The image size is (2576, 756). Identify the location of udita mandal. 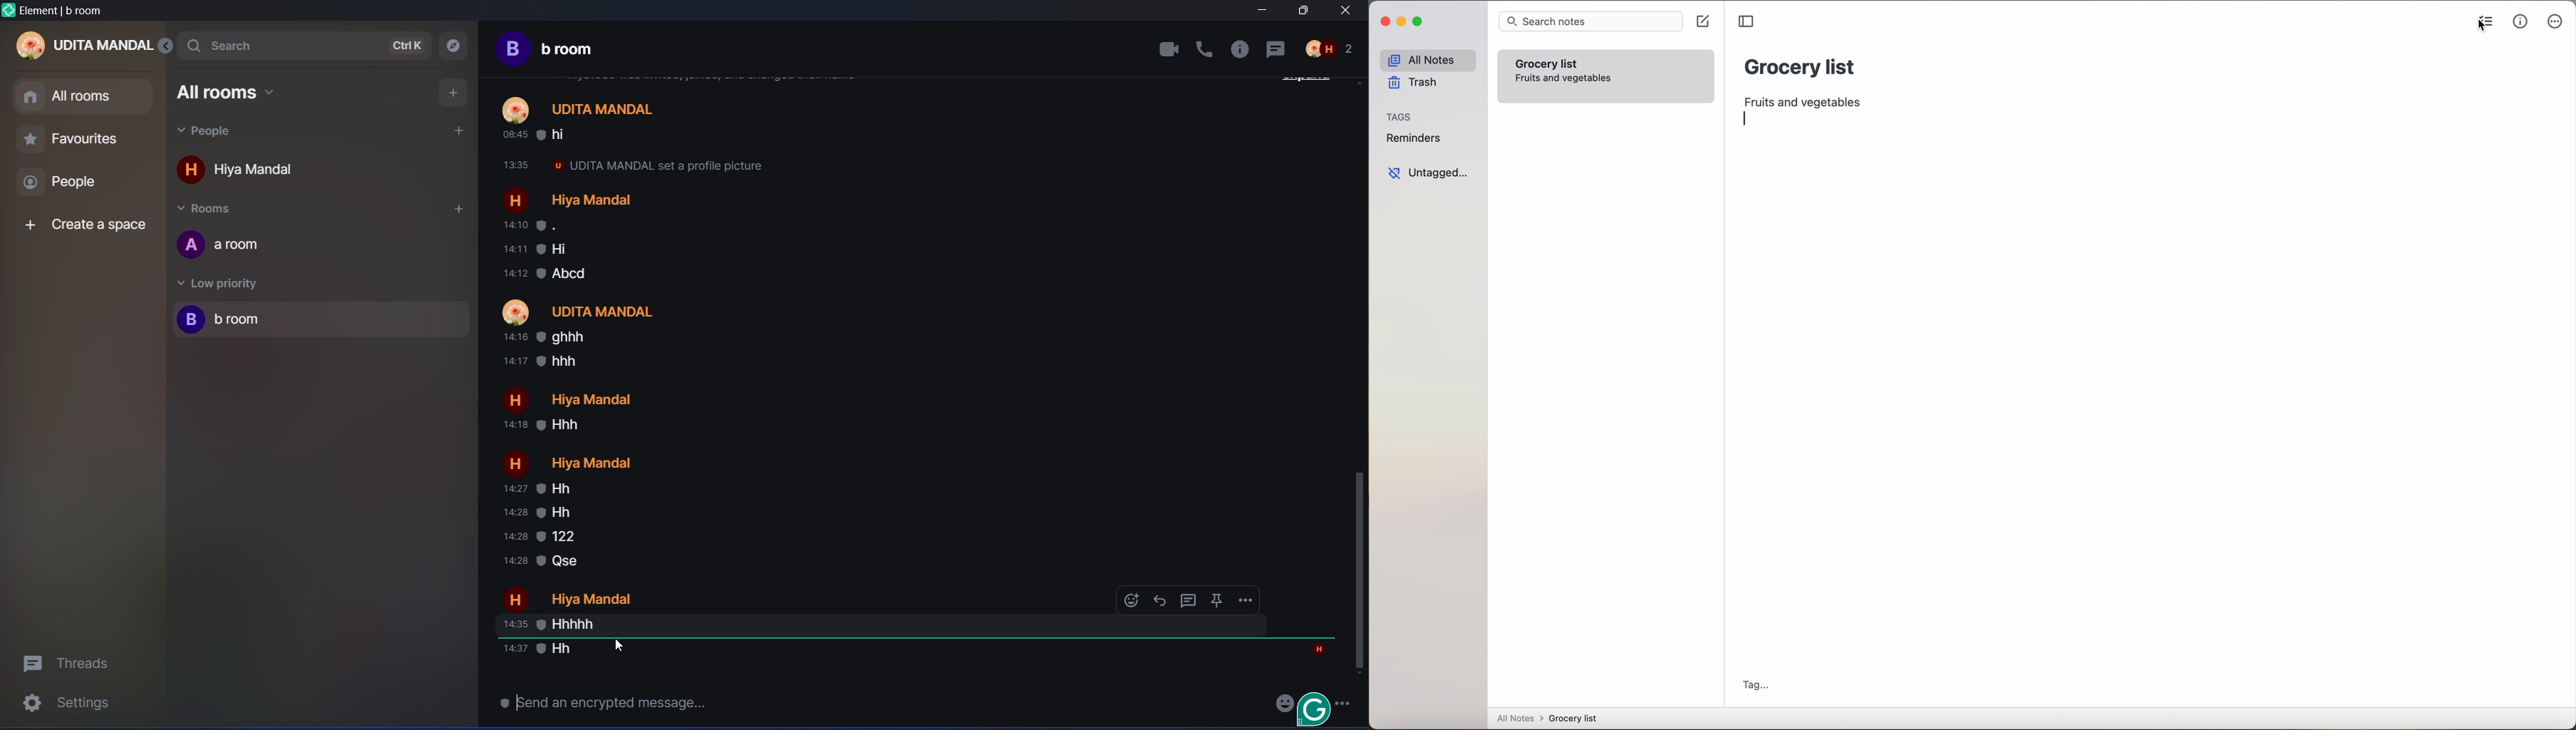
(76, 43).